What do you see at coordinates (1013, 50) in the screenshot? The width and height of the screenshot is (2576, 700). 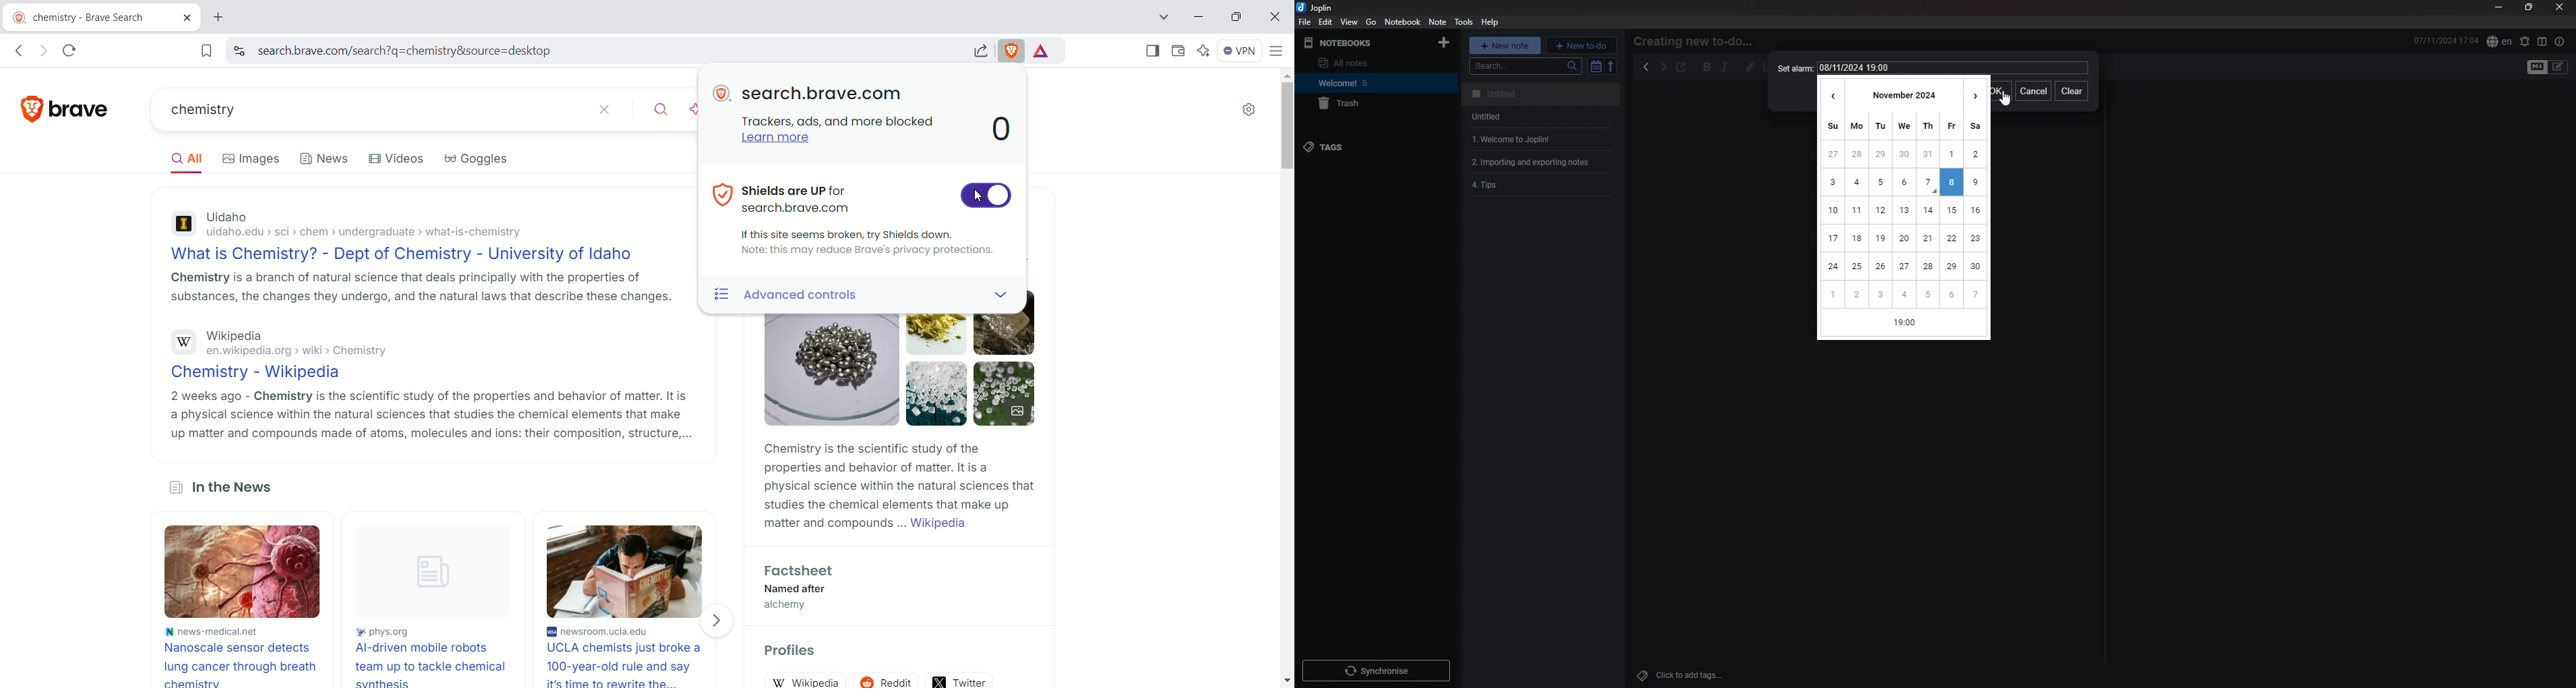 I see `Brave shield` at bounding box center [1013, 50].